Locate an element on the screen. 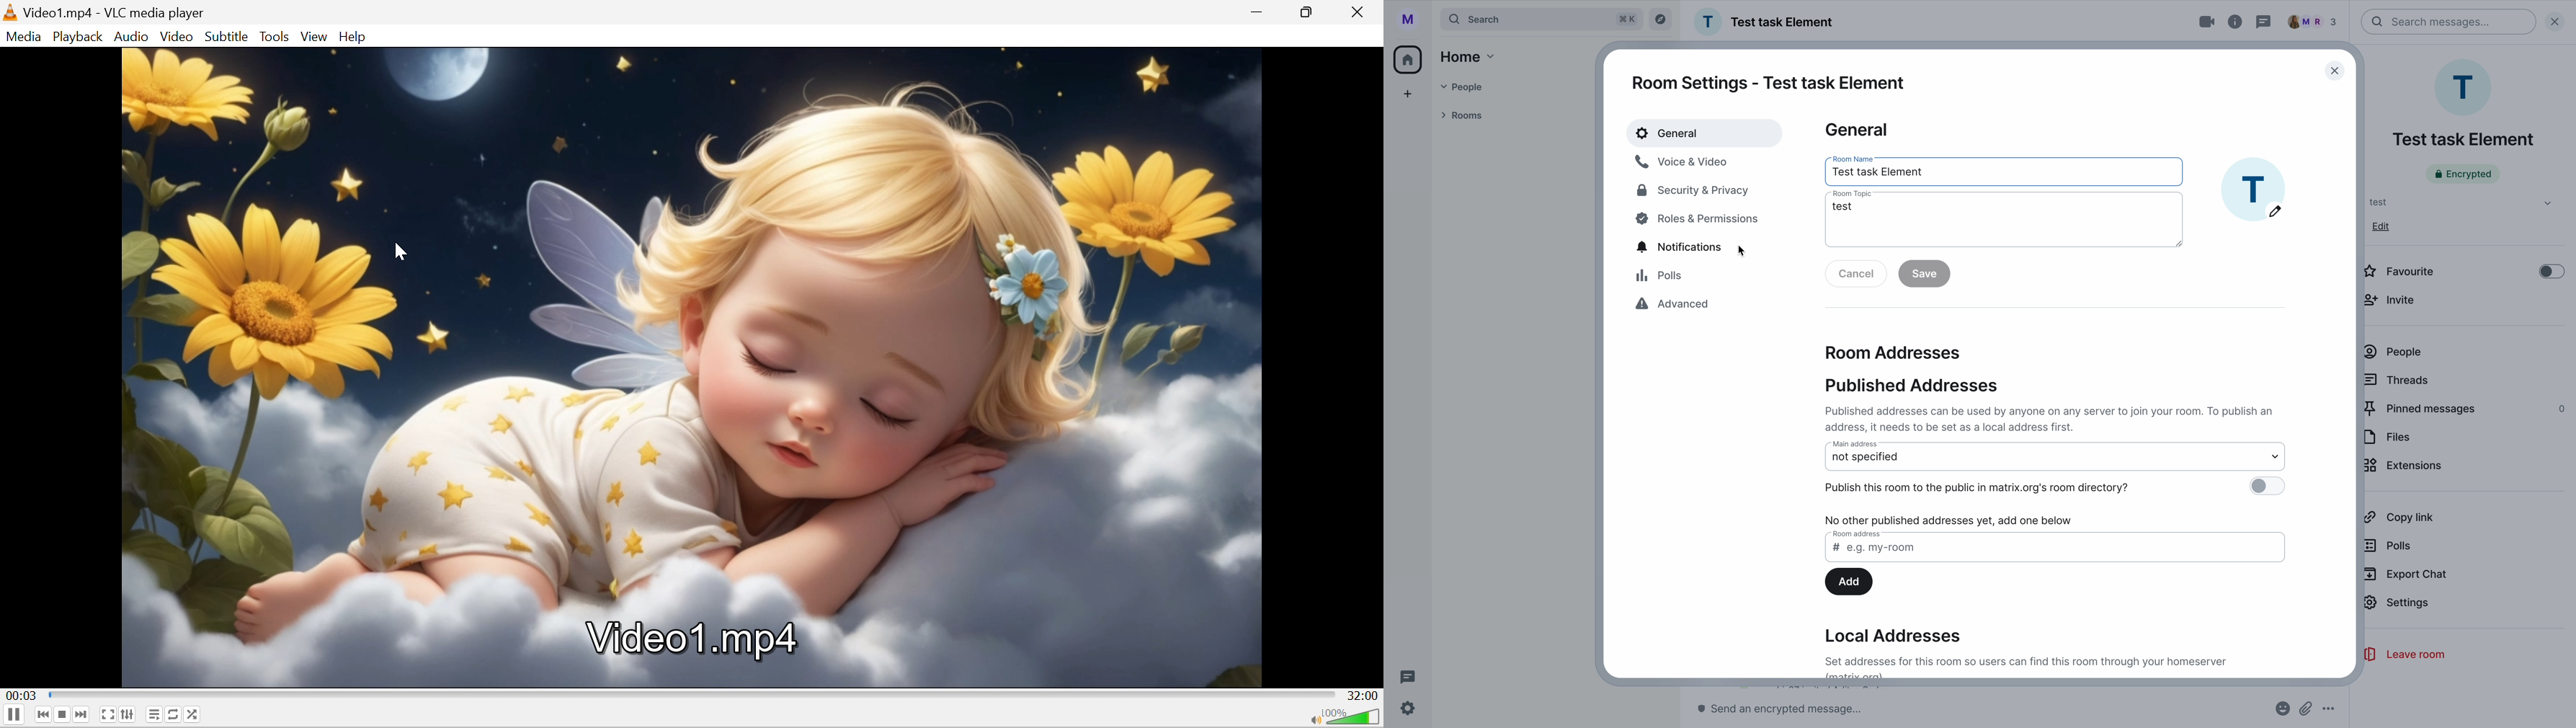  Audio is located at coordinates (133, 37).